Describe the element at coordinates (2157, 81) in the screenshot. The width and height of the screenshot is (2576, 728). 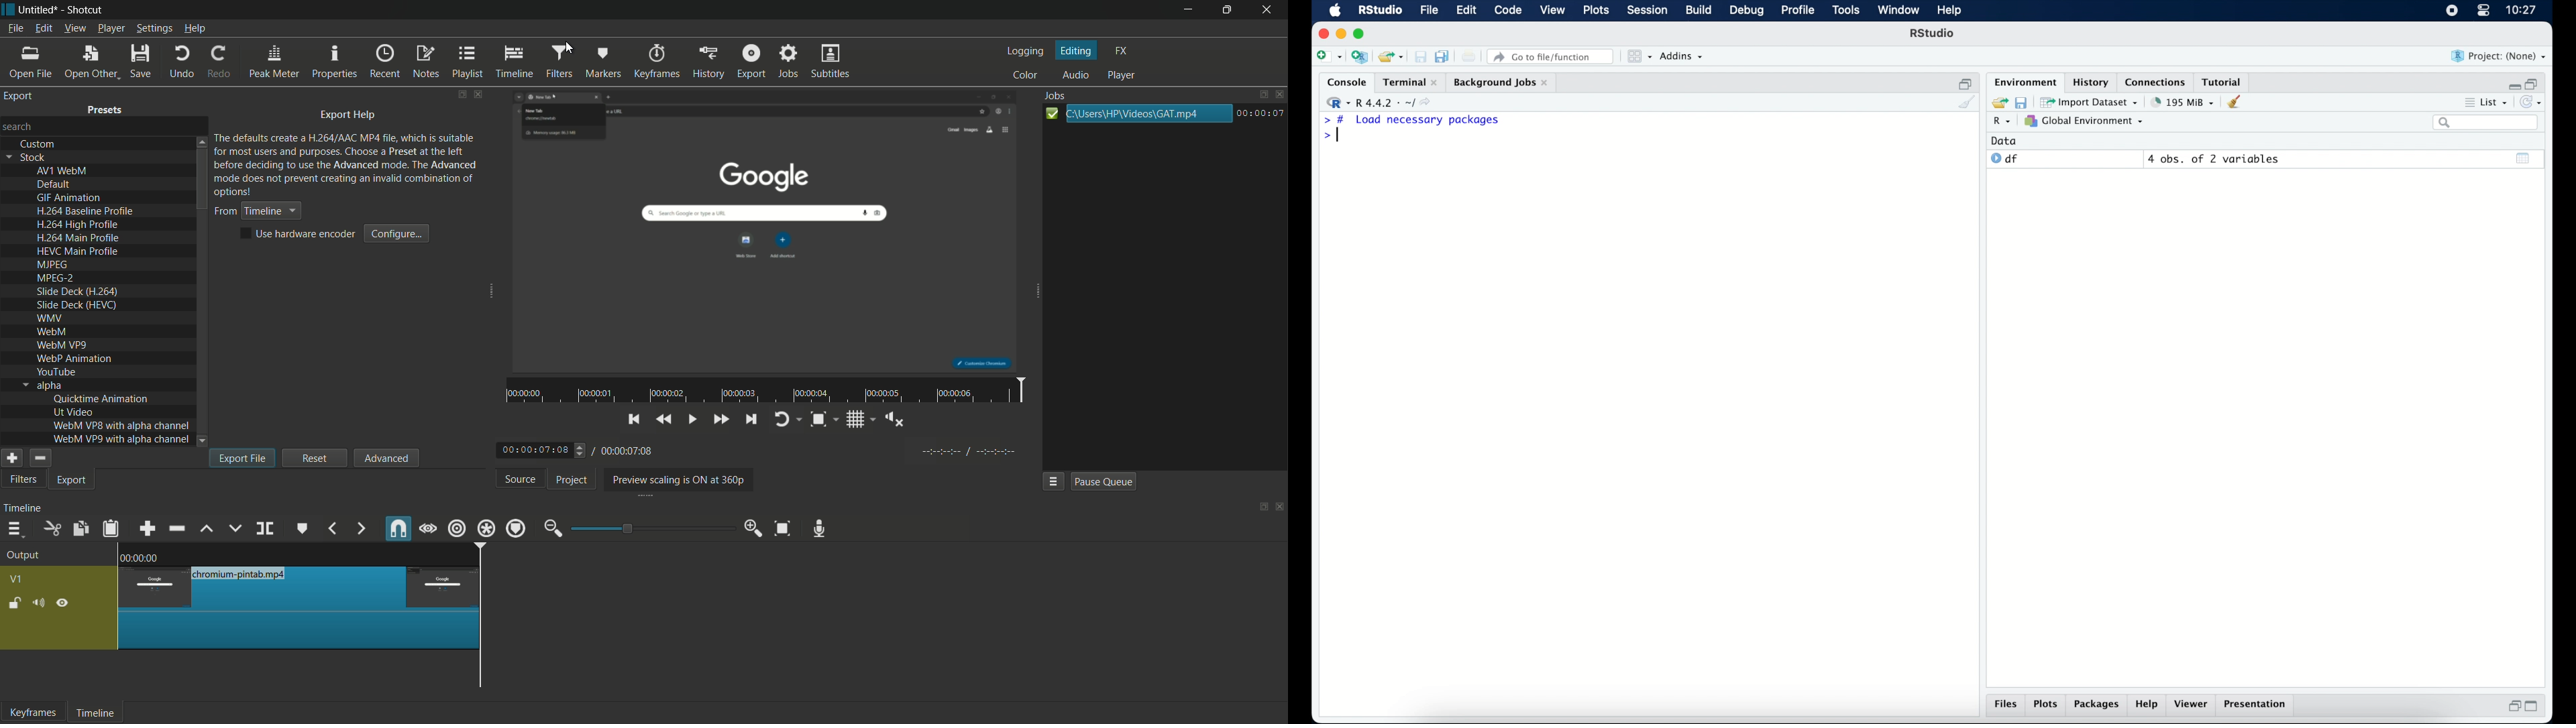
I see `connections` at that location.